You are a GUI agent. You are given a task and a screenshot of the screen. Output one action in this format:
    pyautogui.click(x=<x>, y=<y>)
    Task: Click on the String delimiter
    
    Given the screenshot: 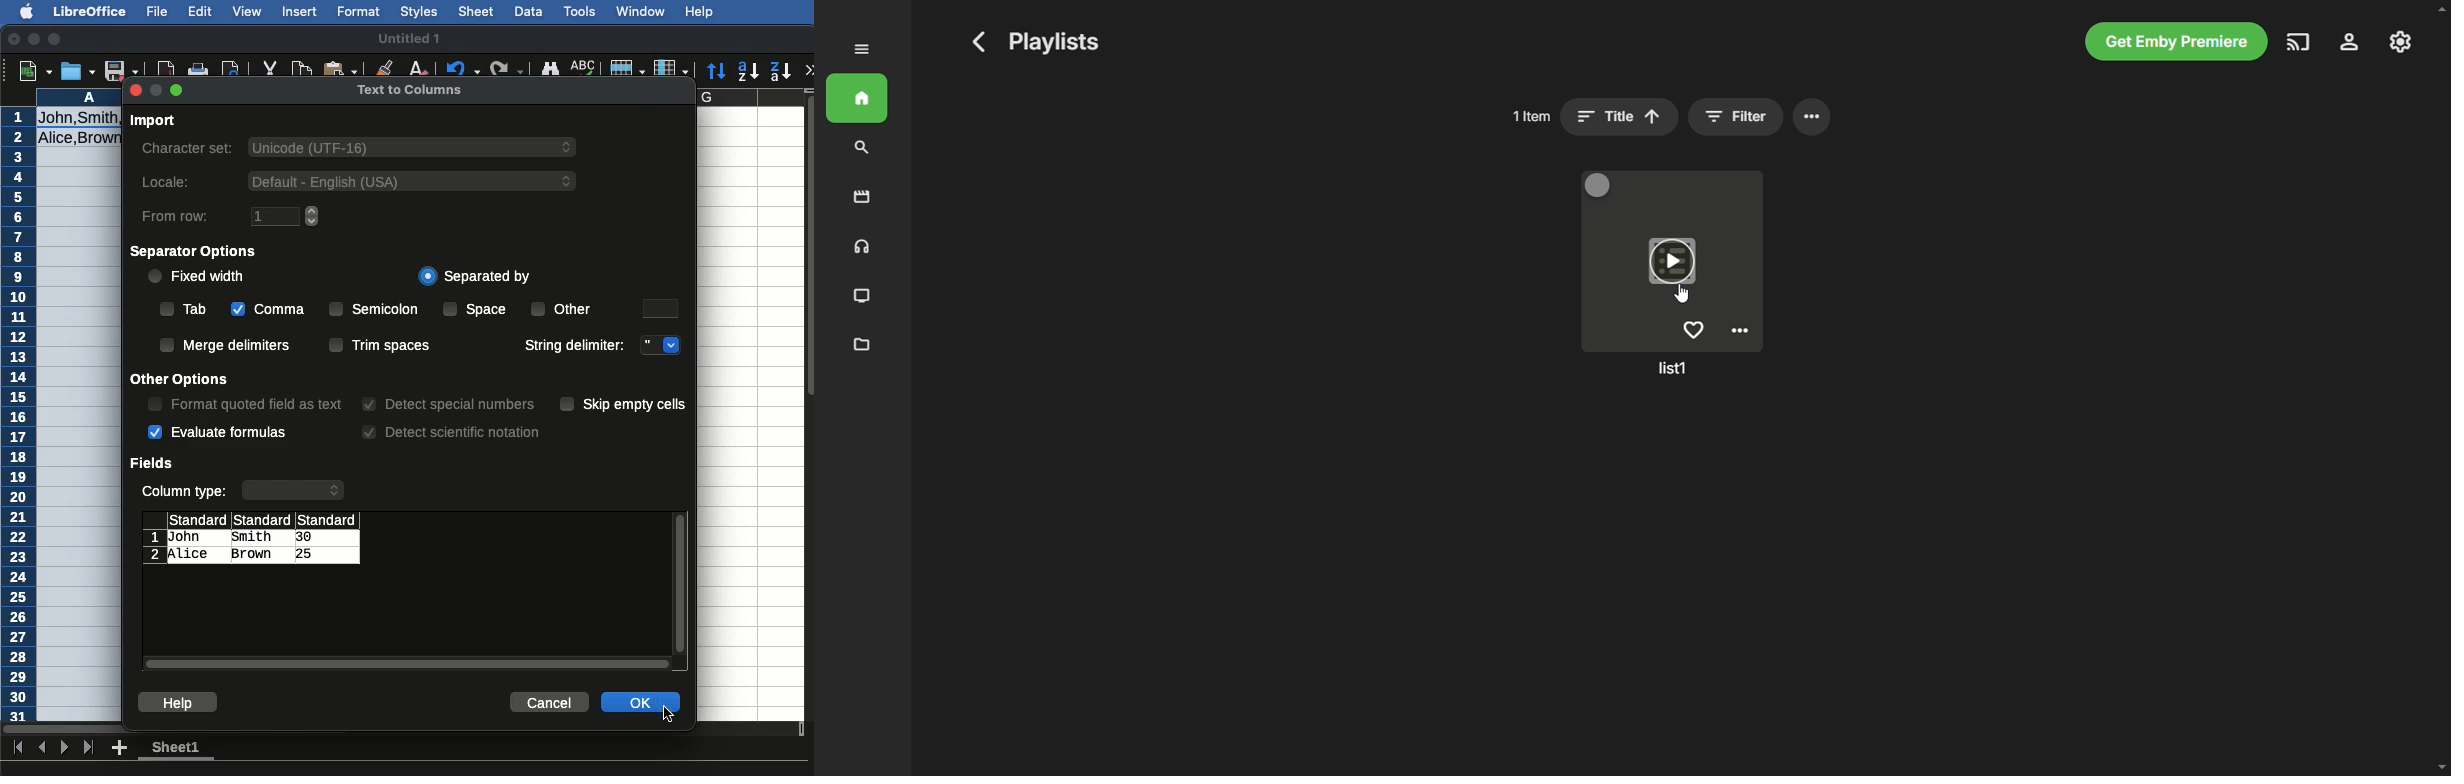 What is the action you would take?
    pyautogui.click(x=599, y=345)
    